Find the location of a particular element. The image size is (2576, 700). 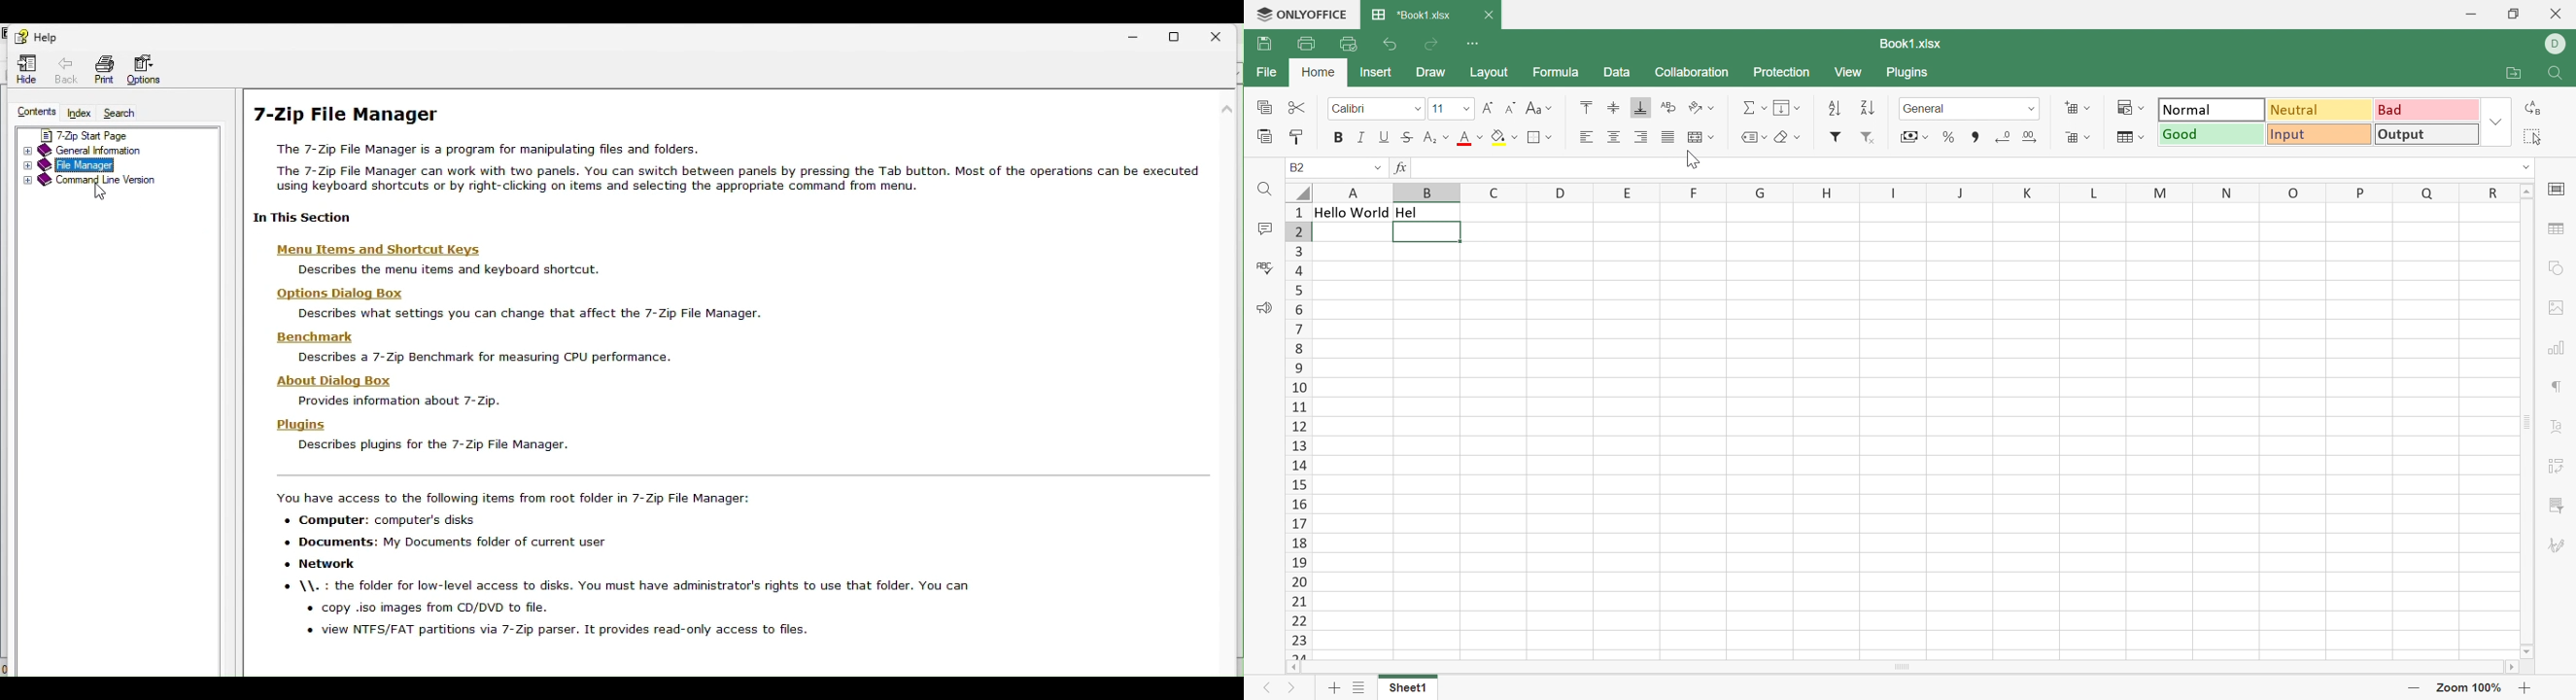

B1 is located at coordinates (1298, 167).